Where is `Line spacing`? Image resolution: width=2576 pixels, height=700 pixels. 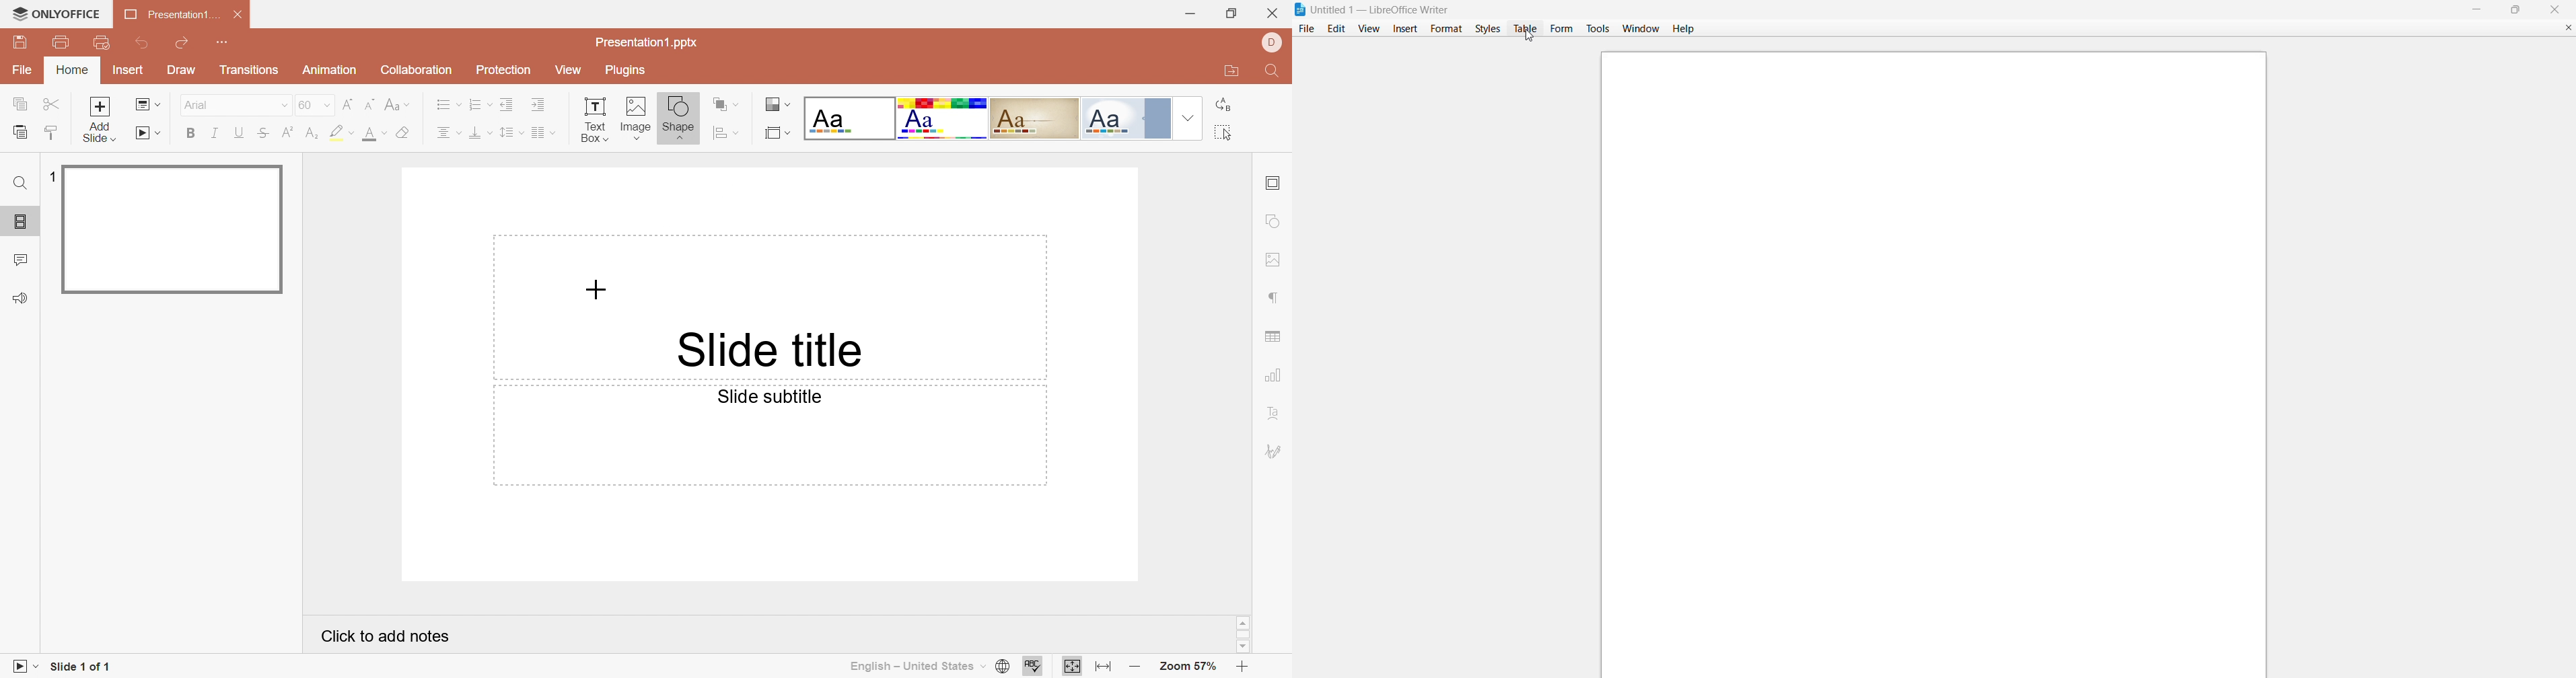 Line spacing is located at coordinates (512, 133).